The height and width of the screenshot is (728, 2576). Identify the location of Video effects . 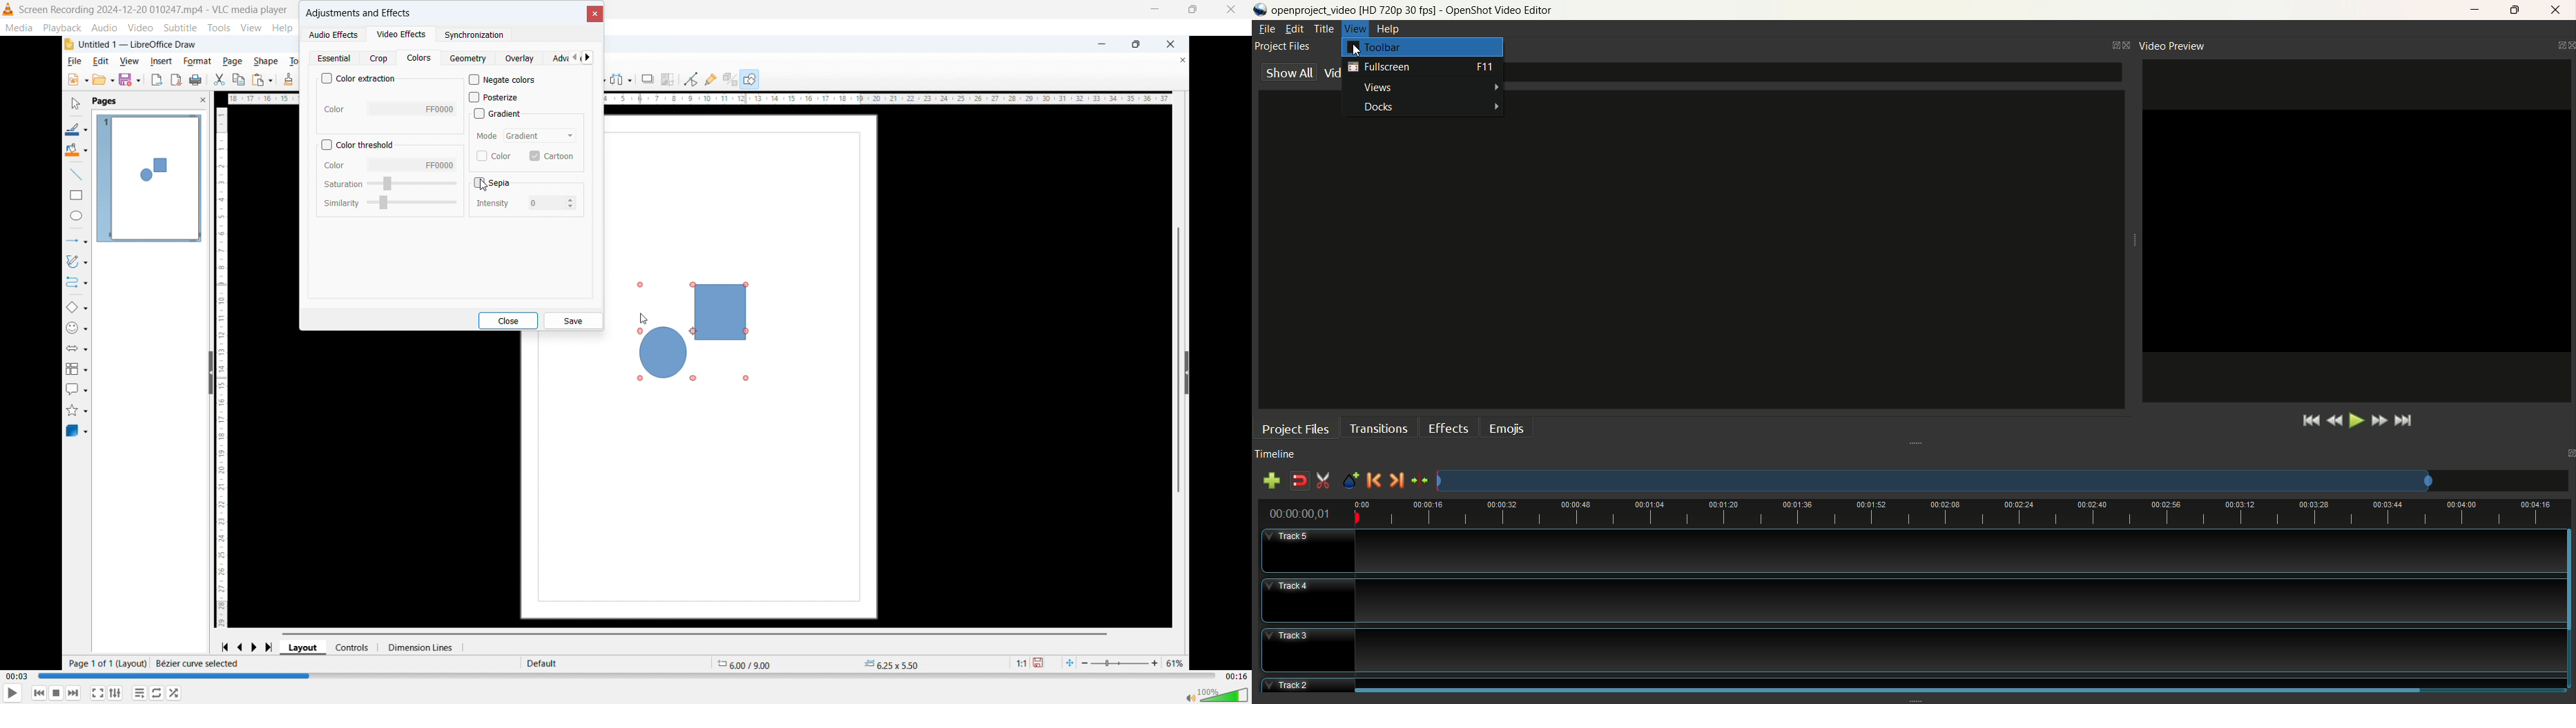
(402, 35).